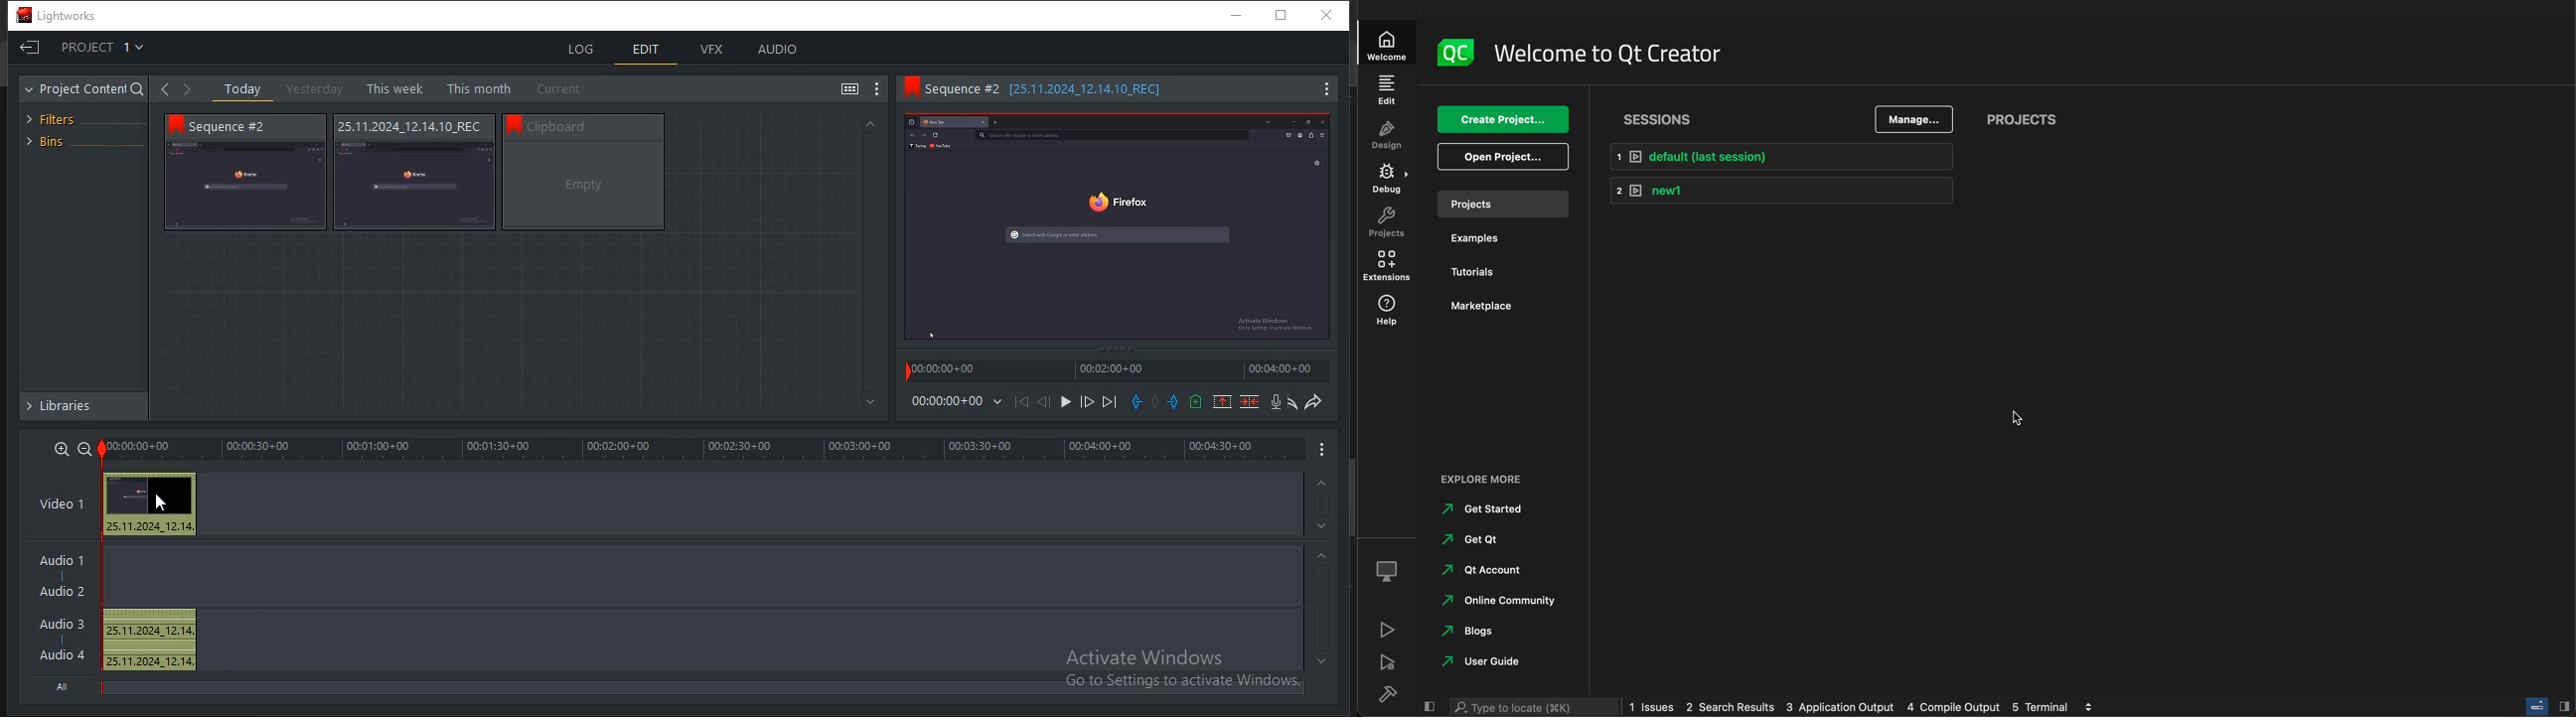 This screenshot has width=2576, height=728. Describe the element at coordinates (1287, 13) in the screenshot. I see `Restore` at that location.